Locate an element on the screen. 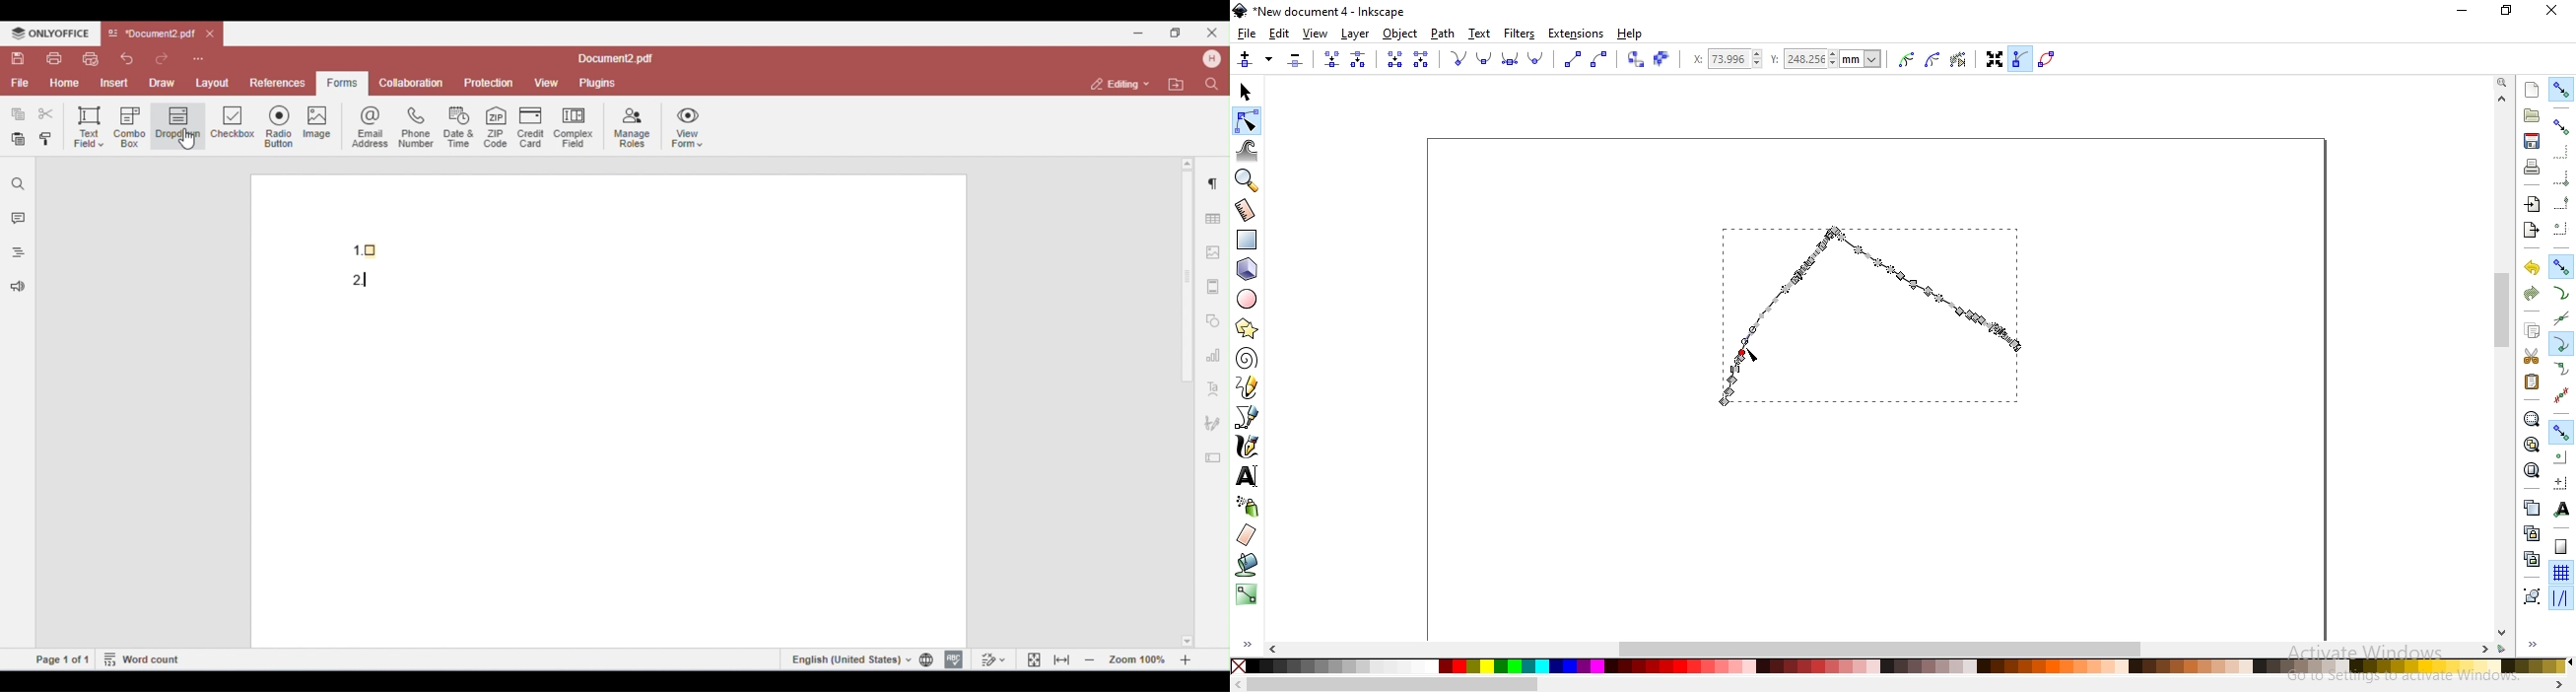  view is located at coordinates (1316, 35).